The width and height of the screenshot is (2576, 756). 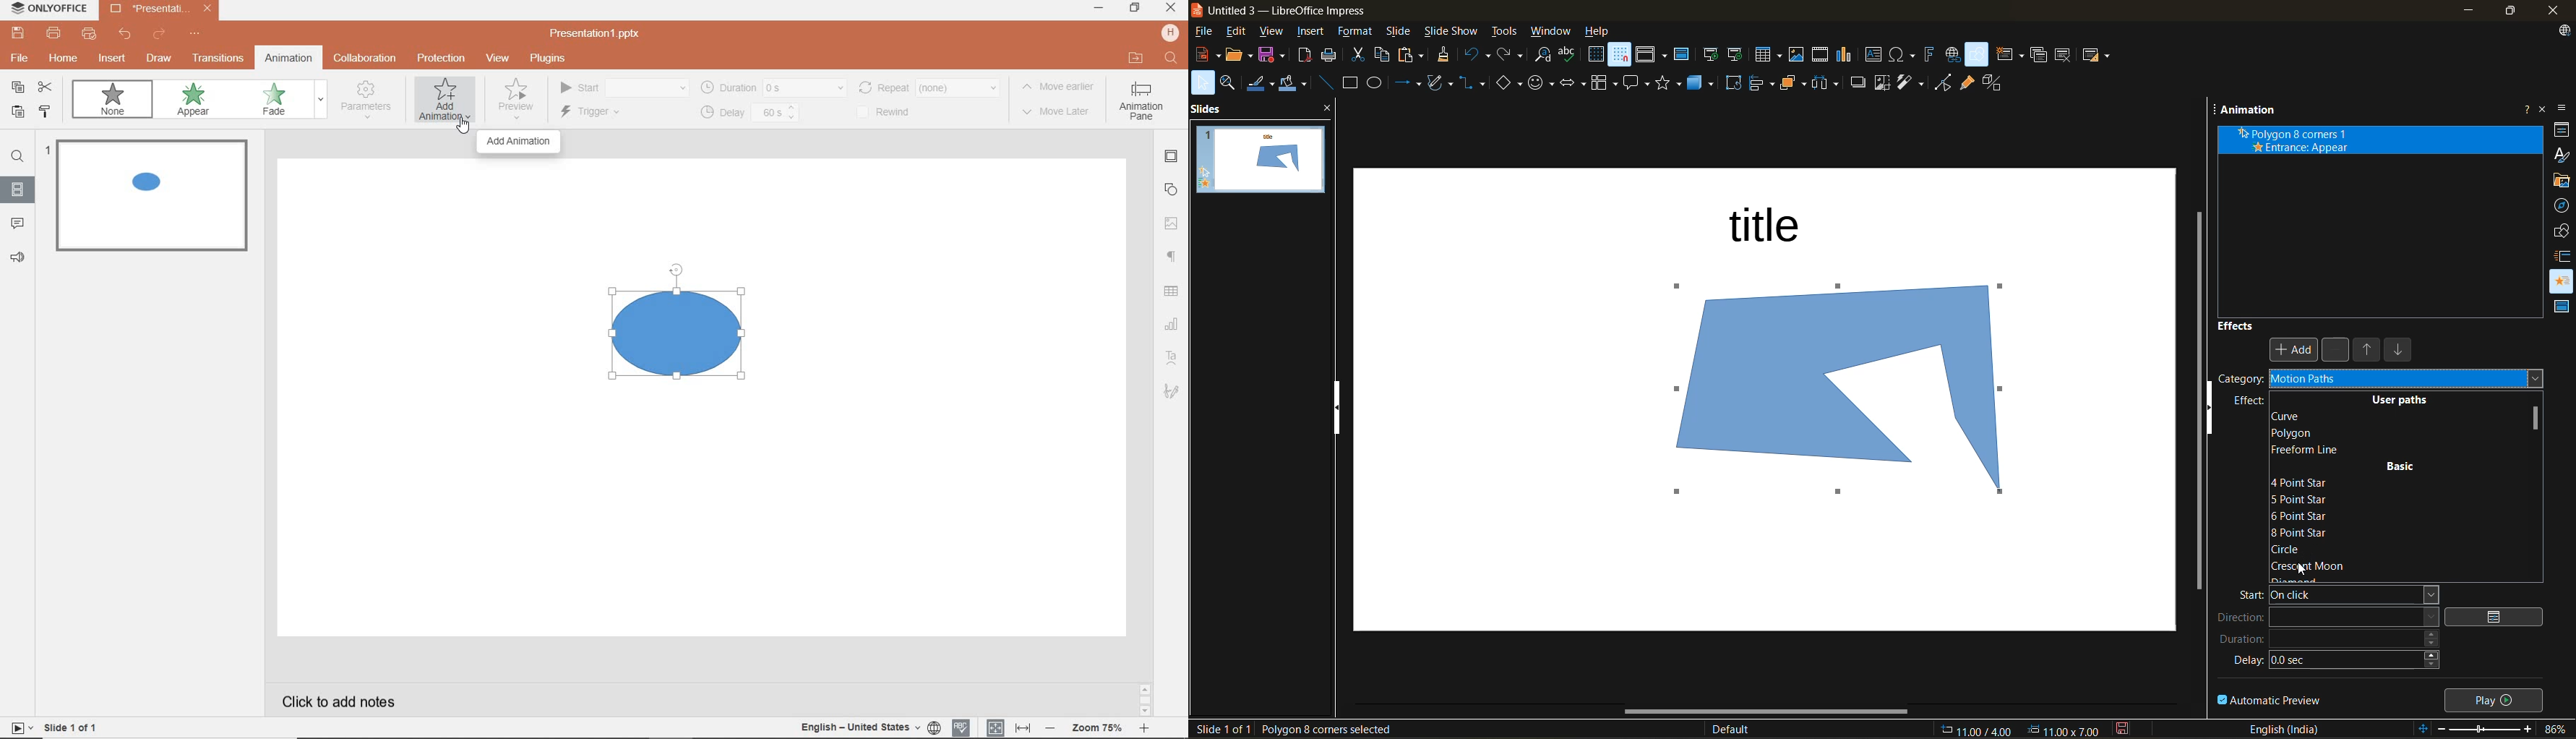 I want to click on arrange, so click(x=1789, y=86).